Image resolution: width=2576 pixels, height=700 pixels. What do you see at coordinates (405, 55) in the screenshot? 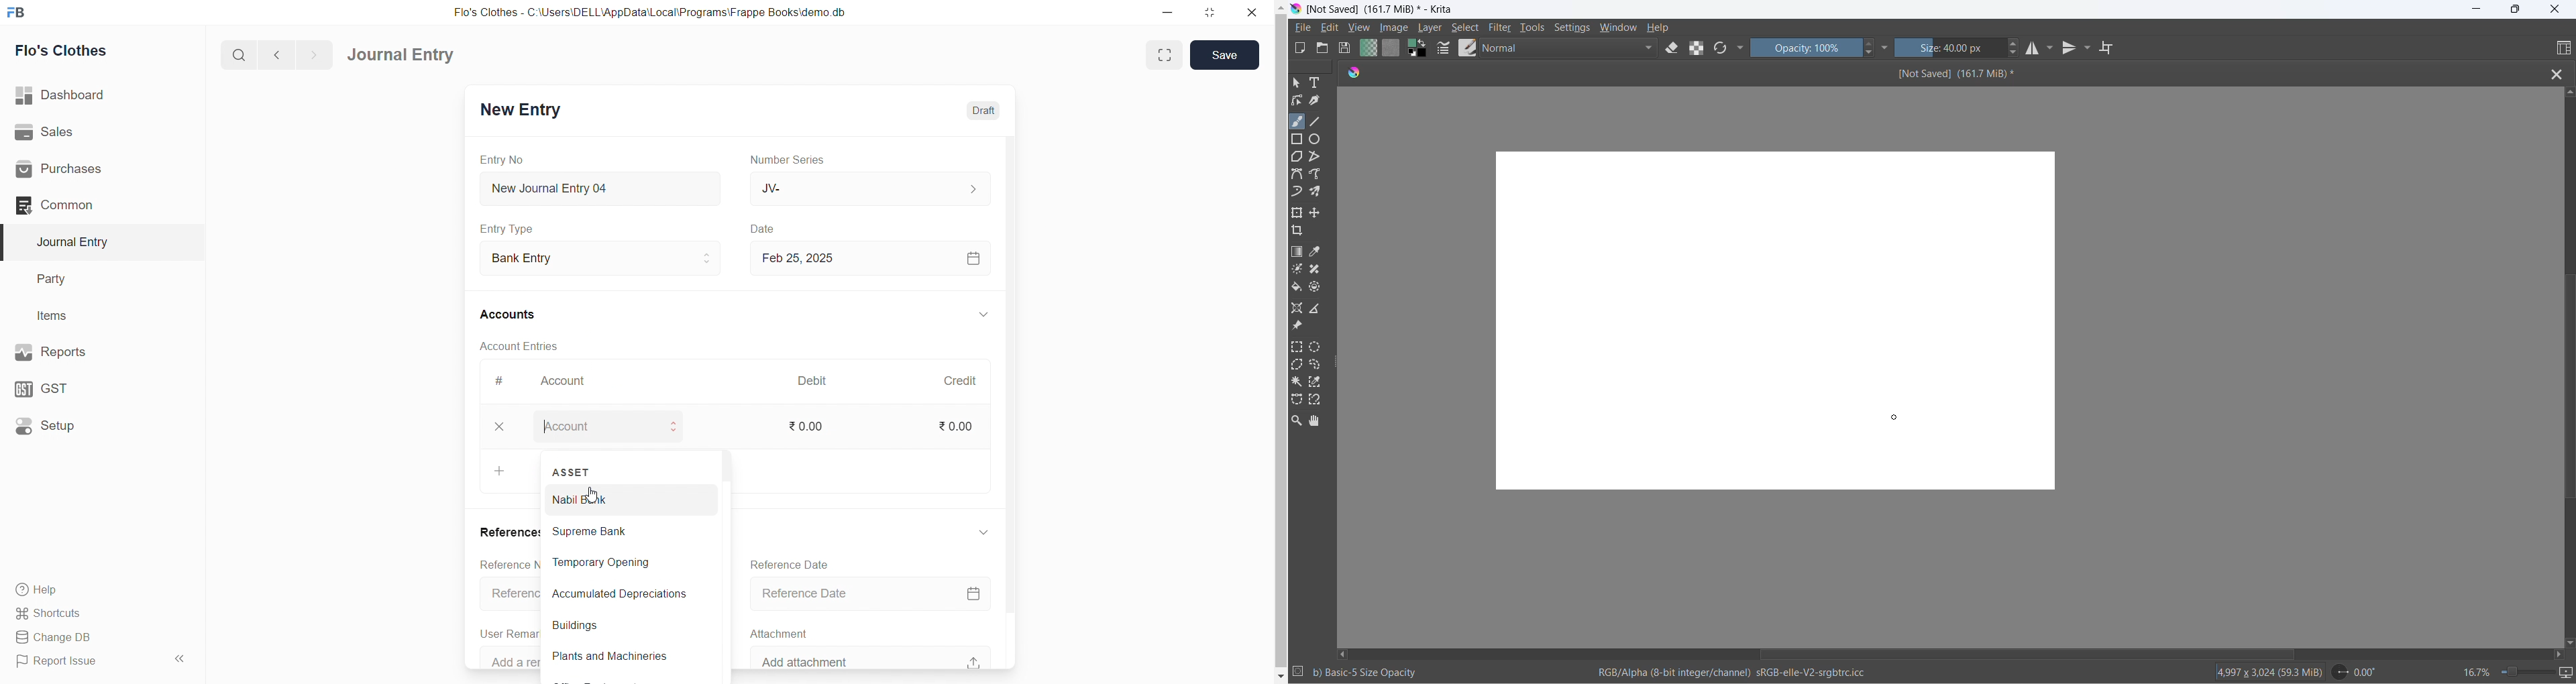
I see `Journal Entry` at bounding box center [405, 55].